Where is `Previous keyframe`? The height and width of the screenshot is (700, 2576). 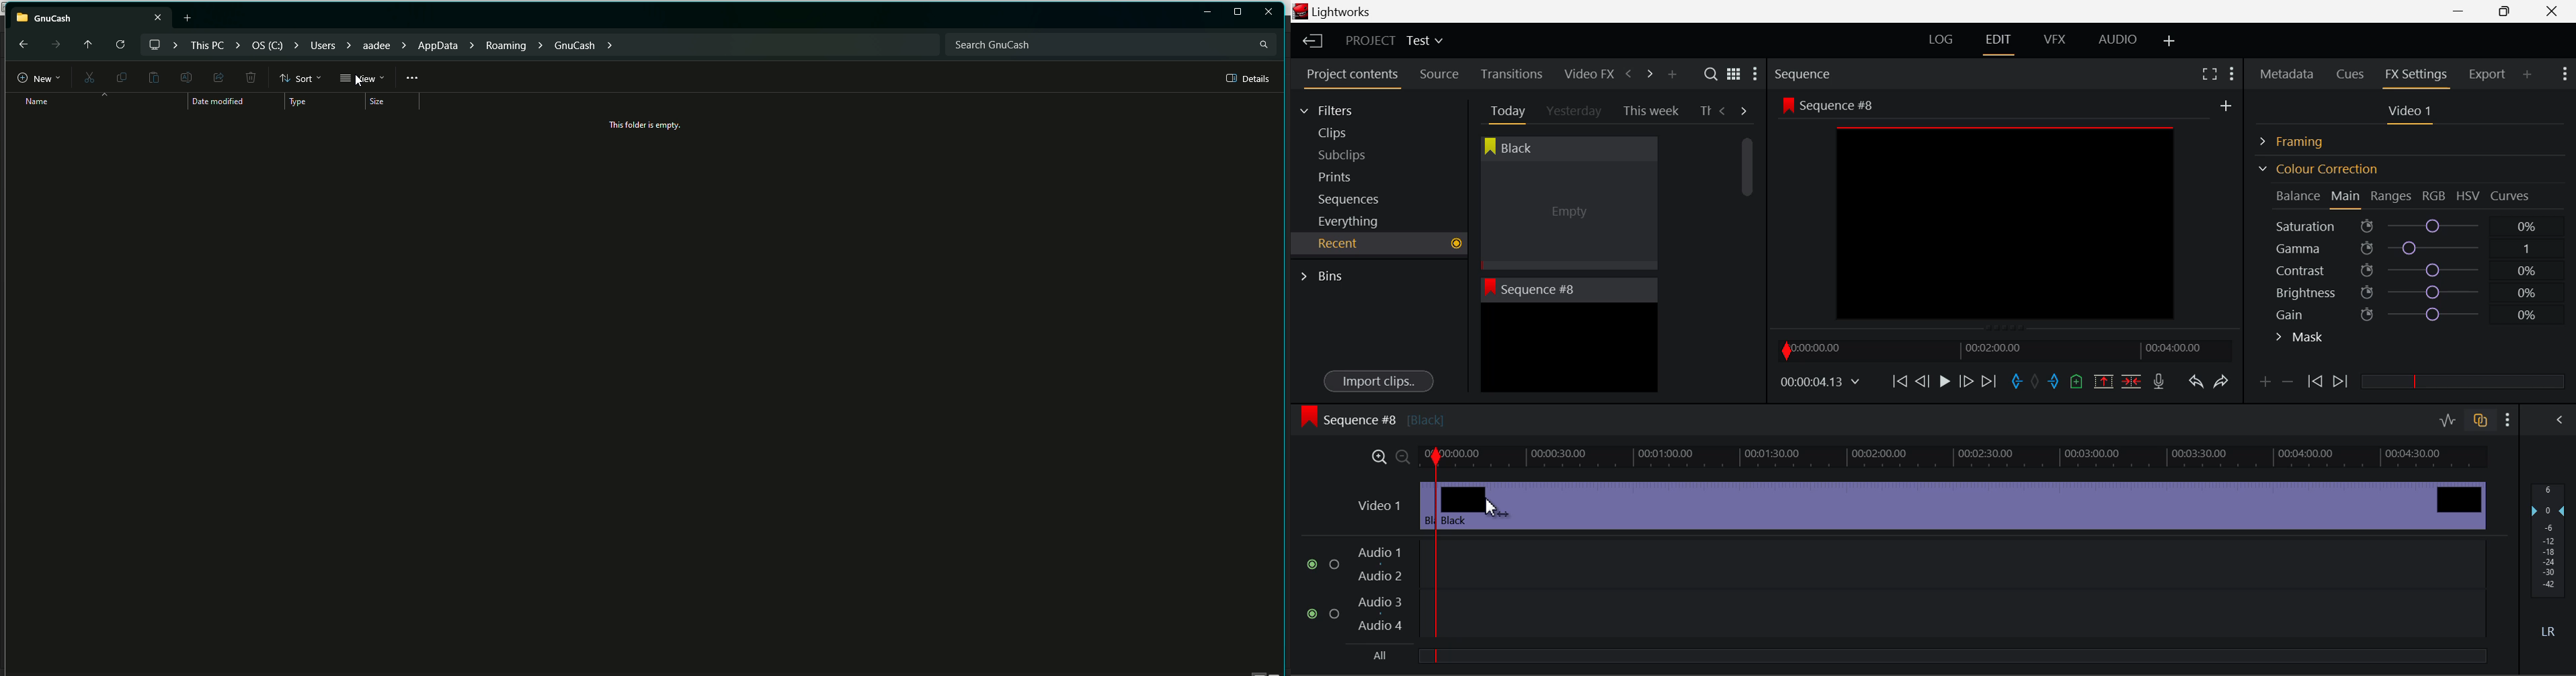 Previous keyframe is located at coordinates (2314, 382).